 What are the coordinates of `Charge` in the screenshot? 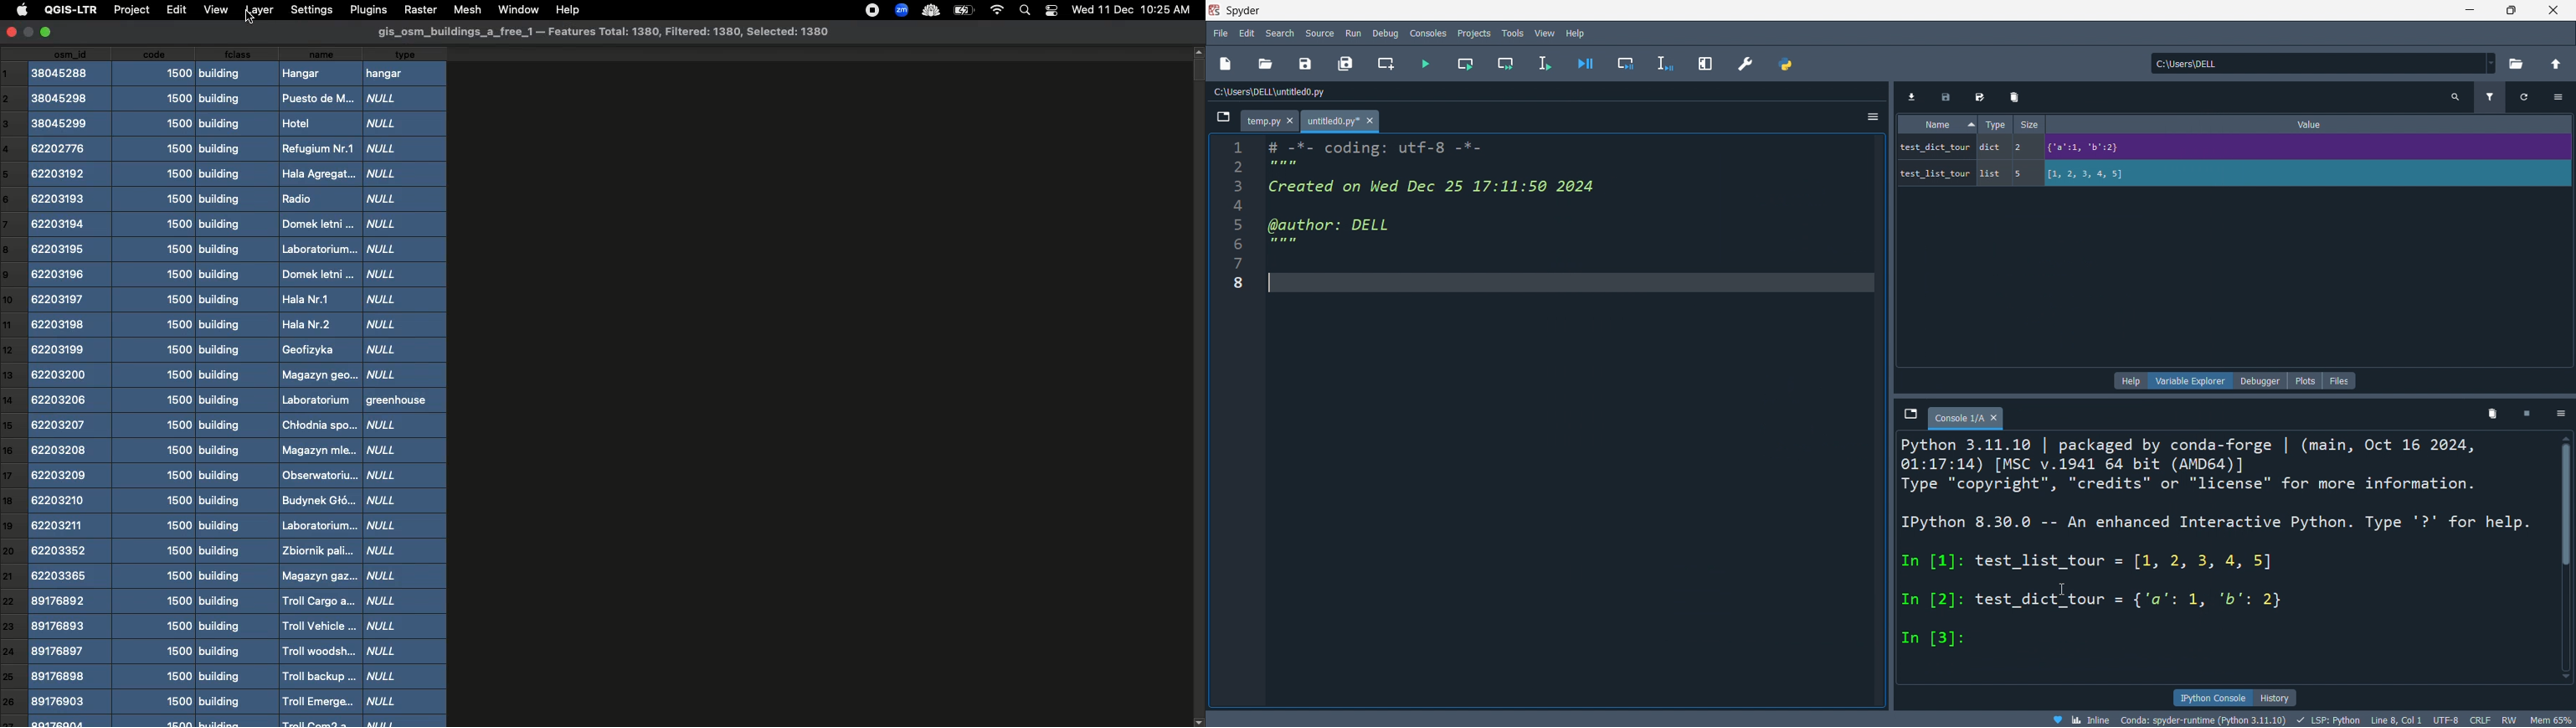 It's located at (963, 11).